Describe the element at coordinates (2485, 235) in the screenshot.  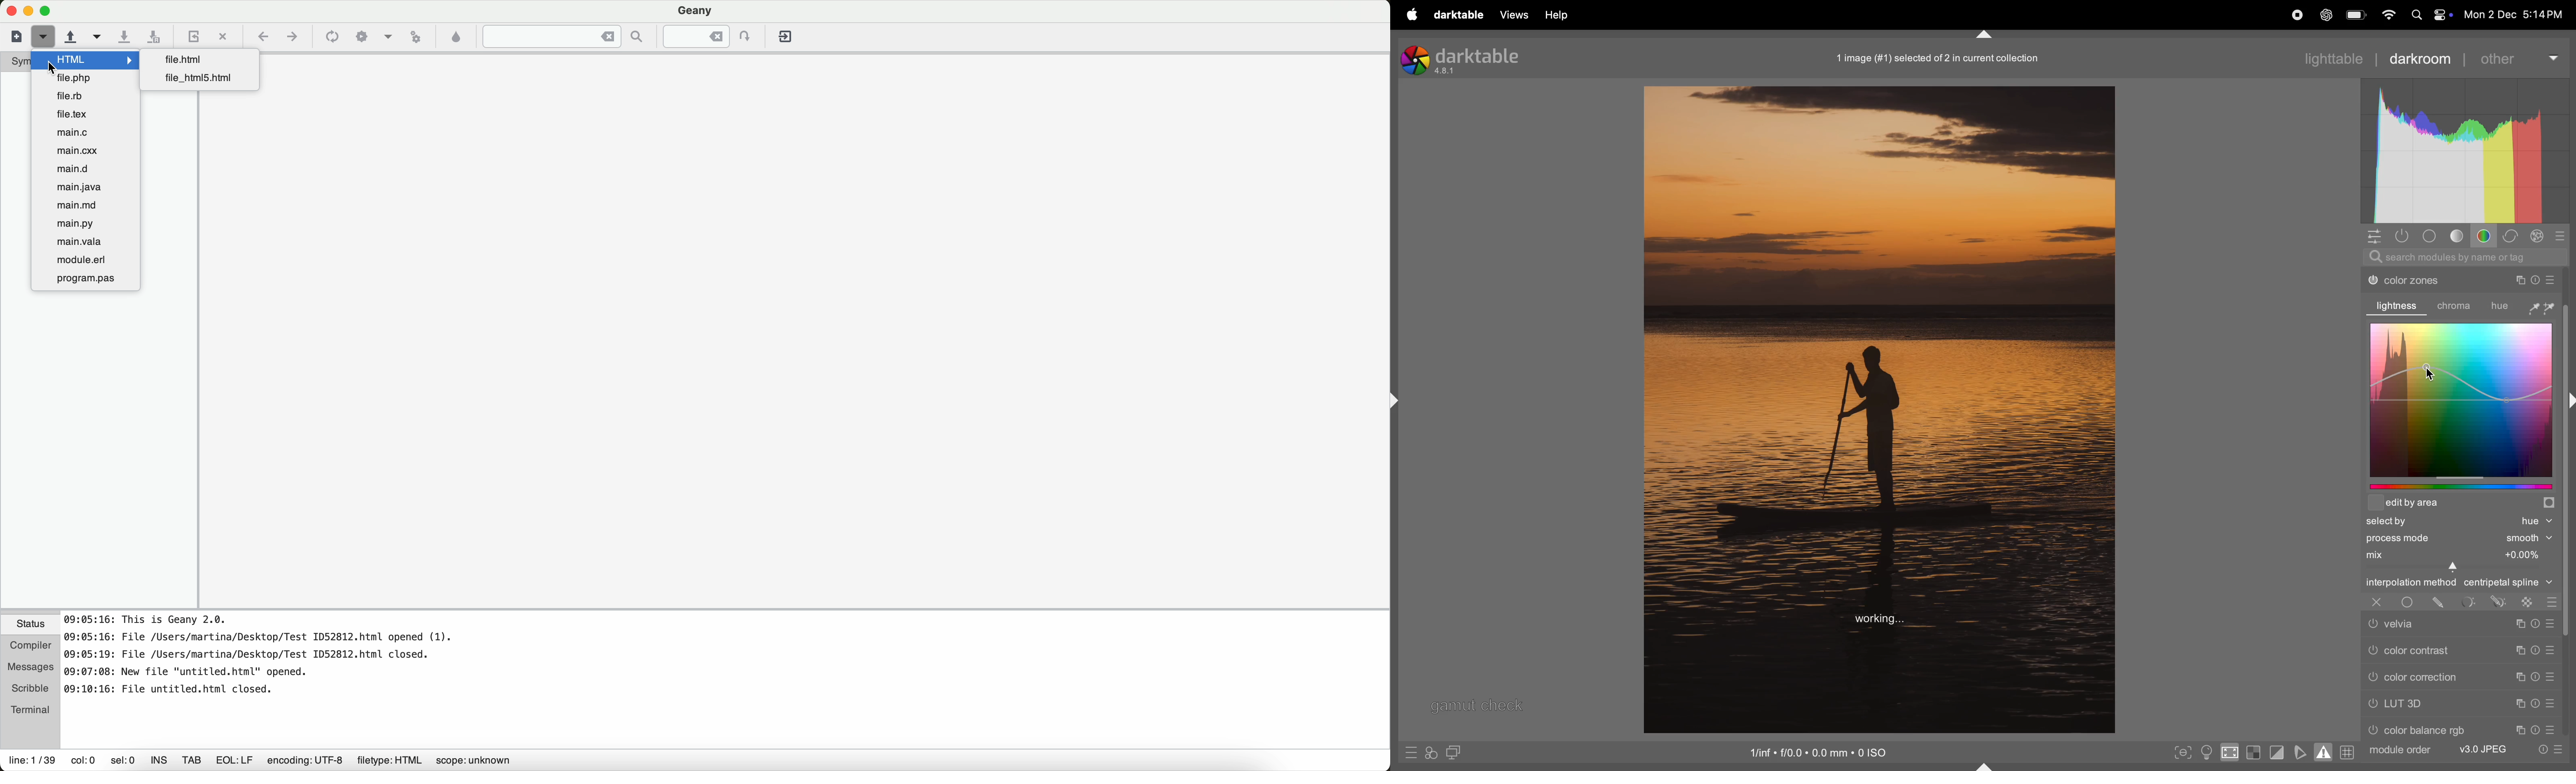
I see `` at that location.